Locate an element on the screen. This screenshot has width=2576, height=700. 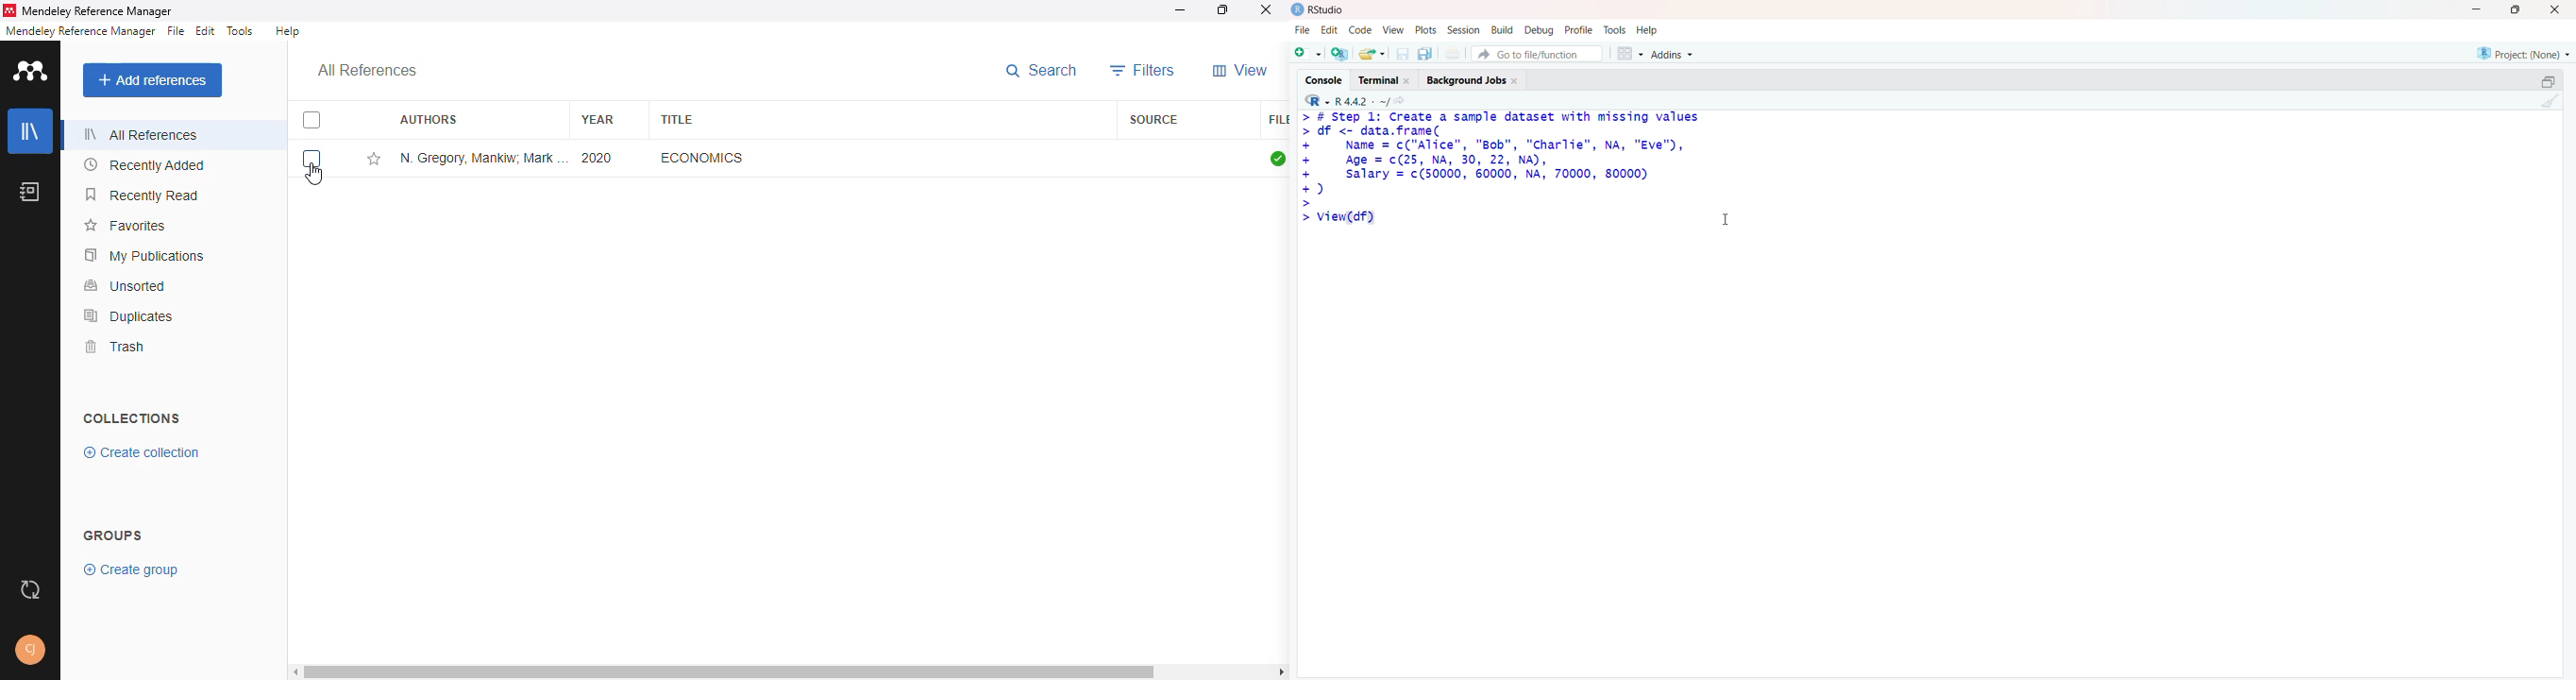
sync is located at coordinates (30, 590).